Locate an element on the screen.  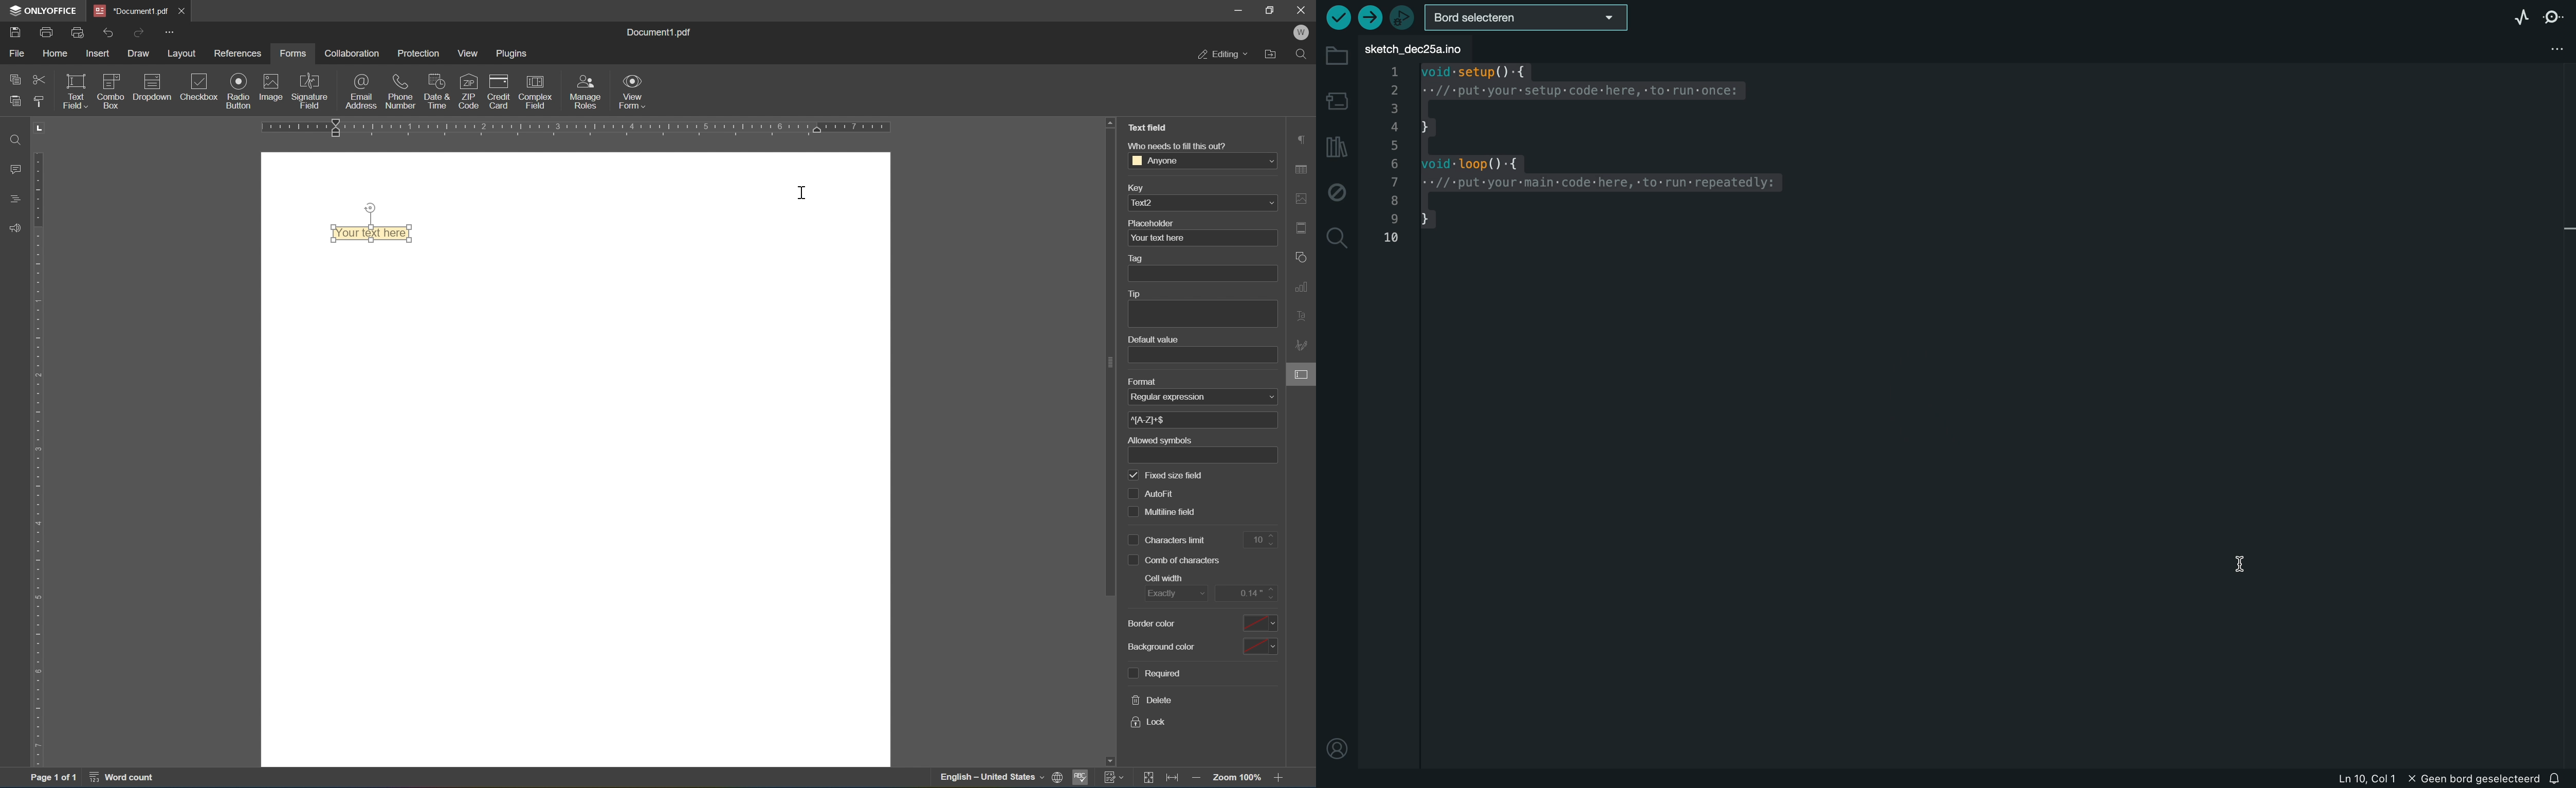
zoom in is located at coordinates (1278, 778).